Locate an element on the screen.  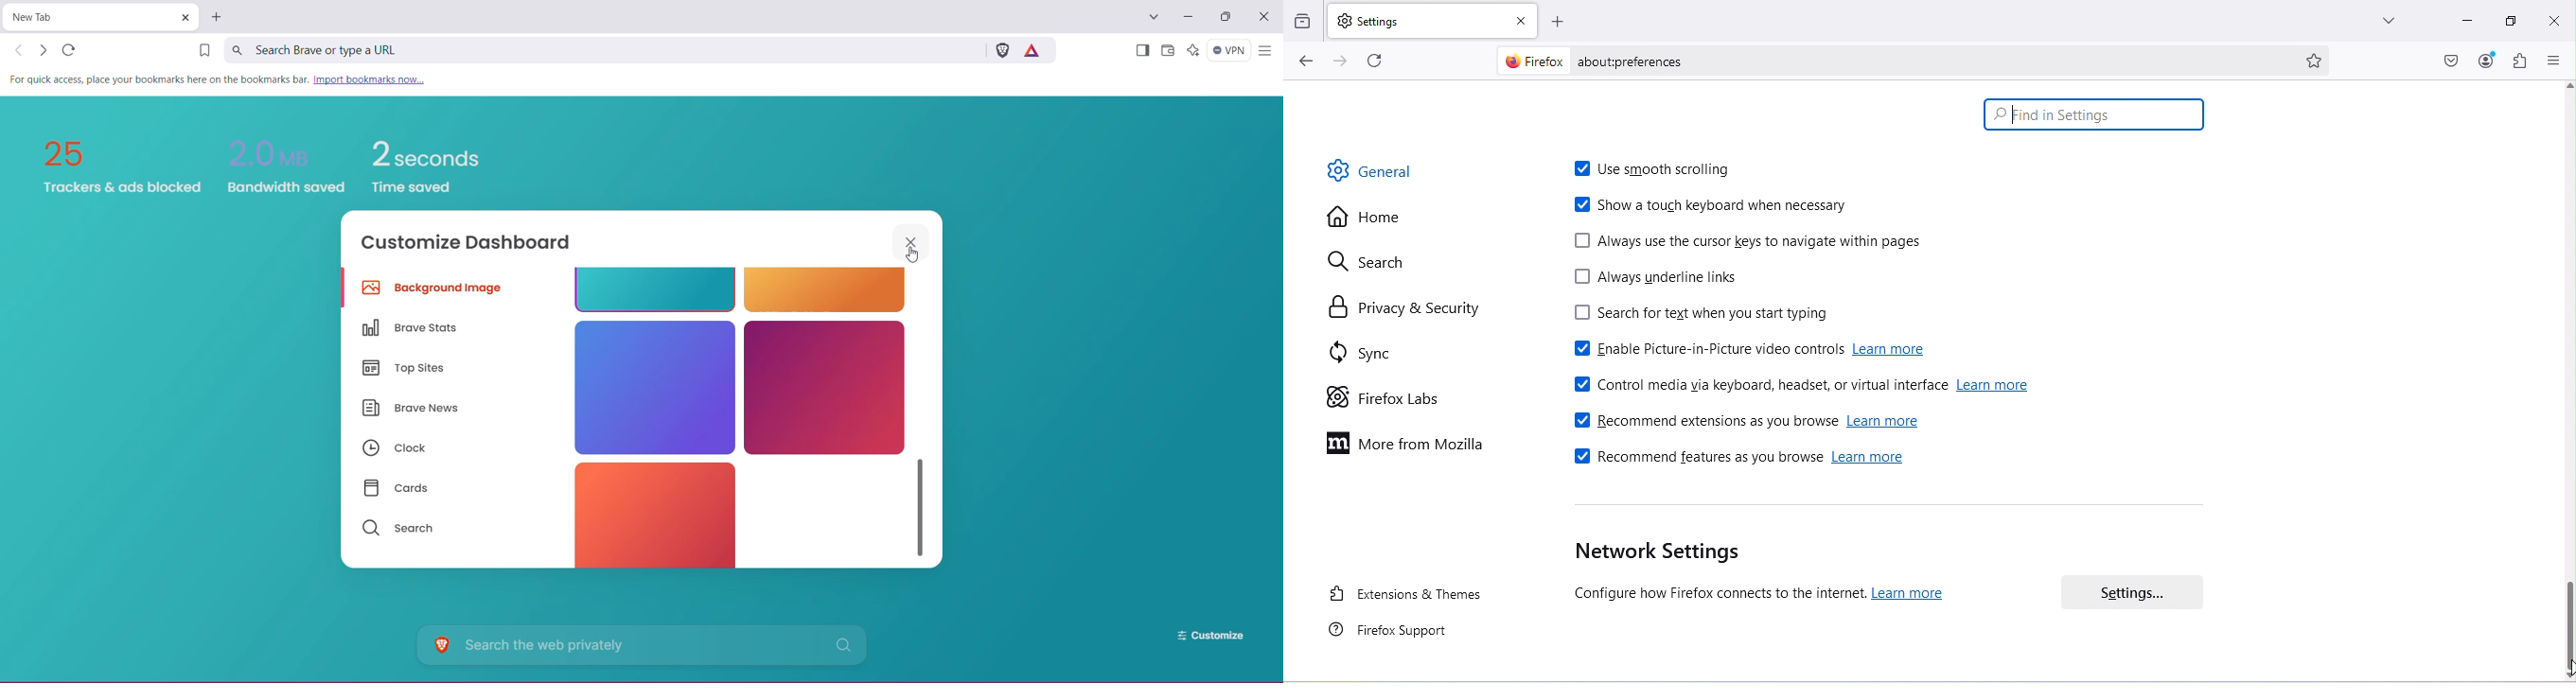
Open application menu is located at coordinates (2551, 61).